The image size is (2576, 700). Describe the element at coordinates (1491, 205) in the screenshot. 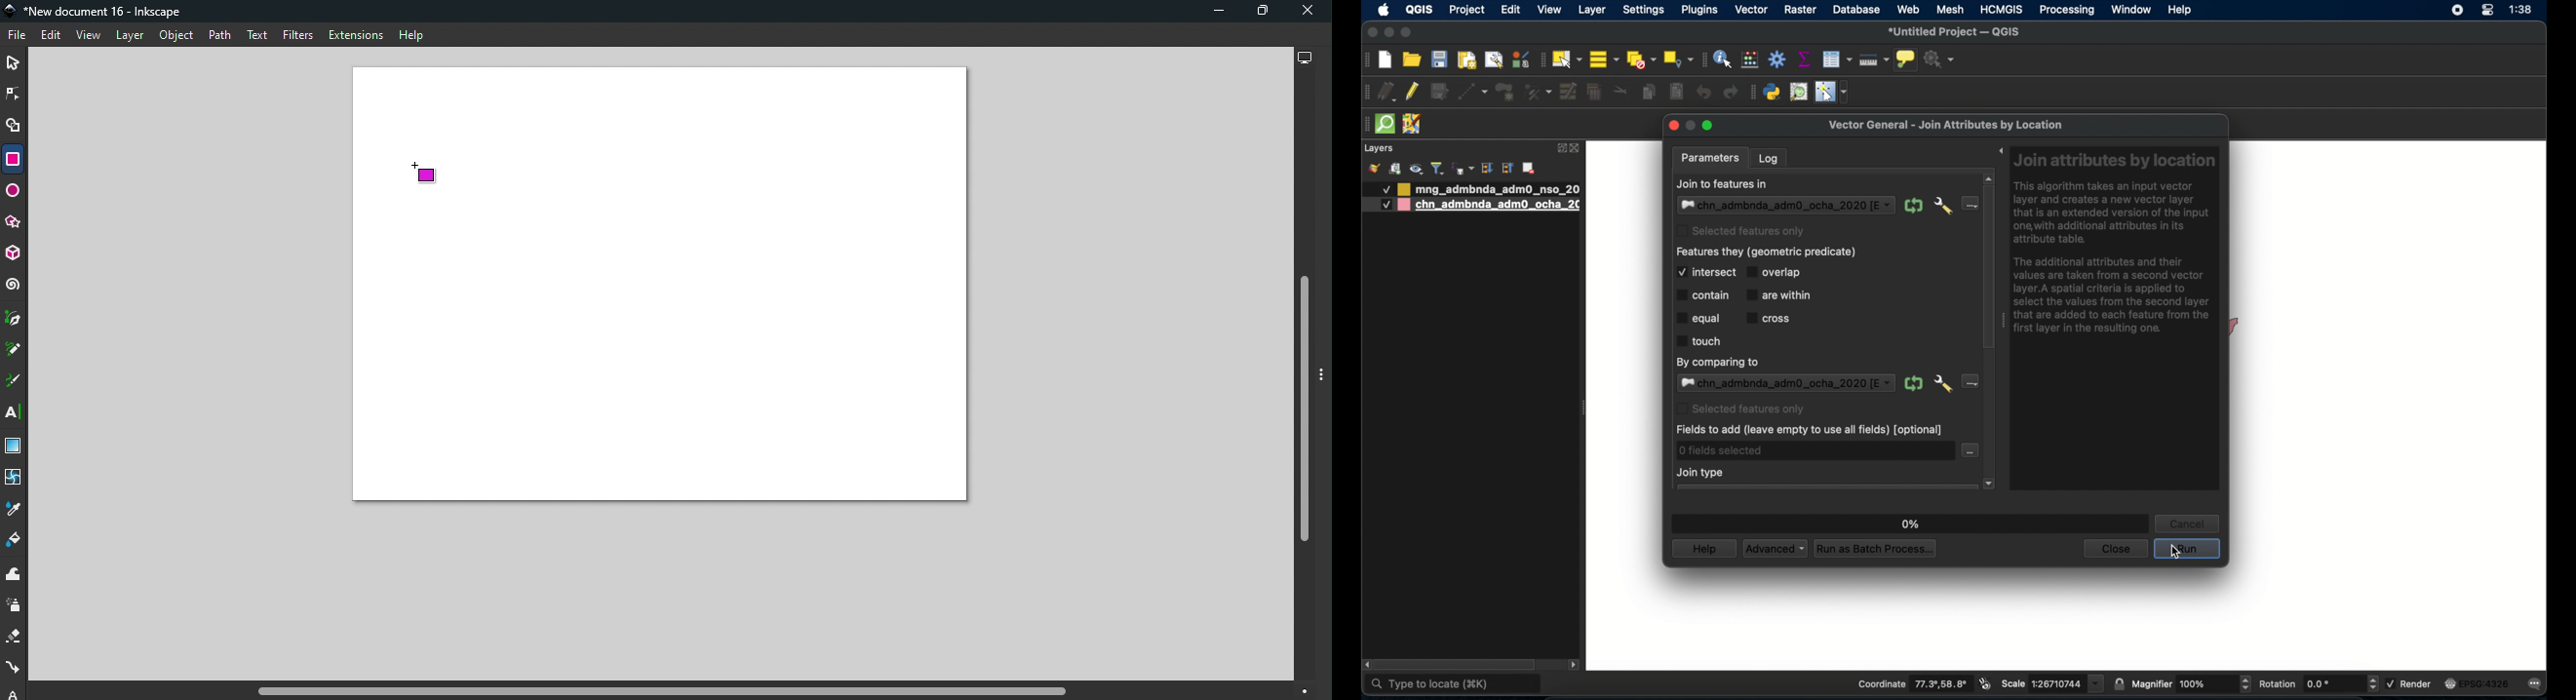

I see `layer 2` at that location.